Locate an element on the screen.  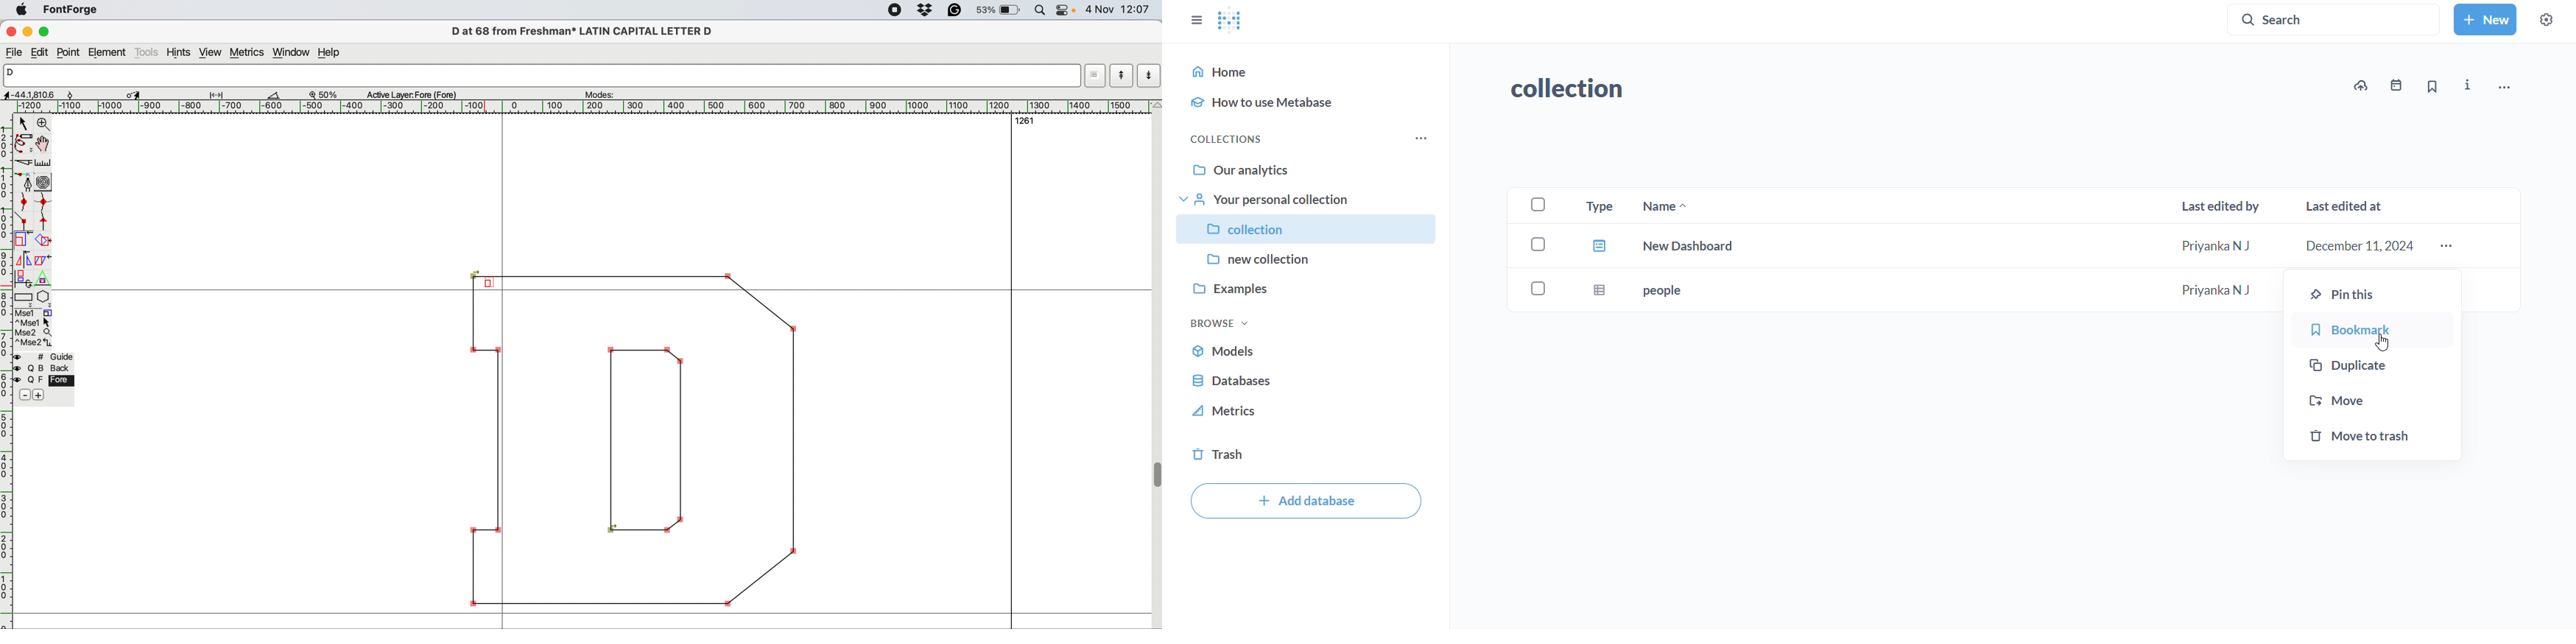
metrics is located at coordinates (248, 54).